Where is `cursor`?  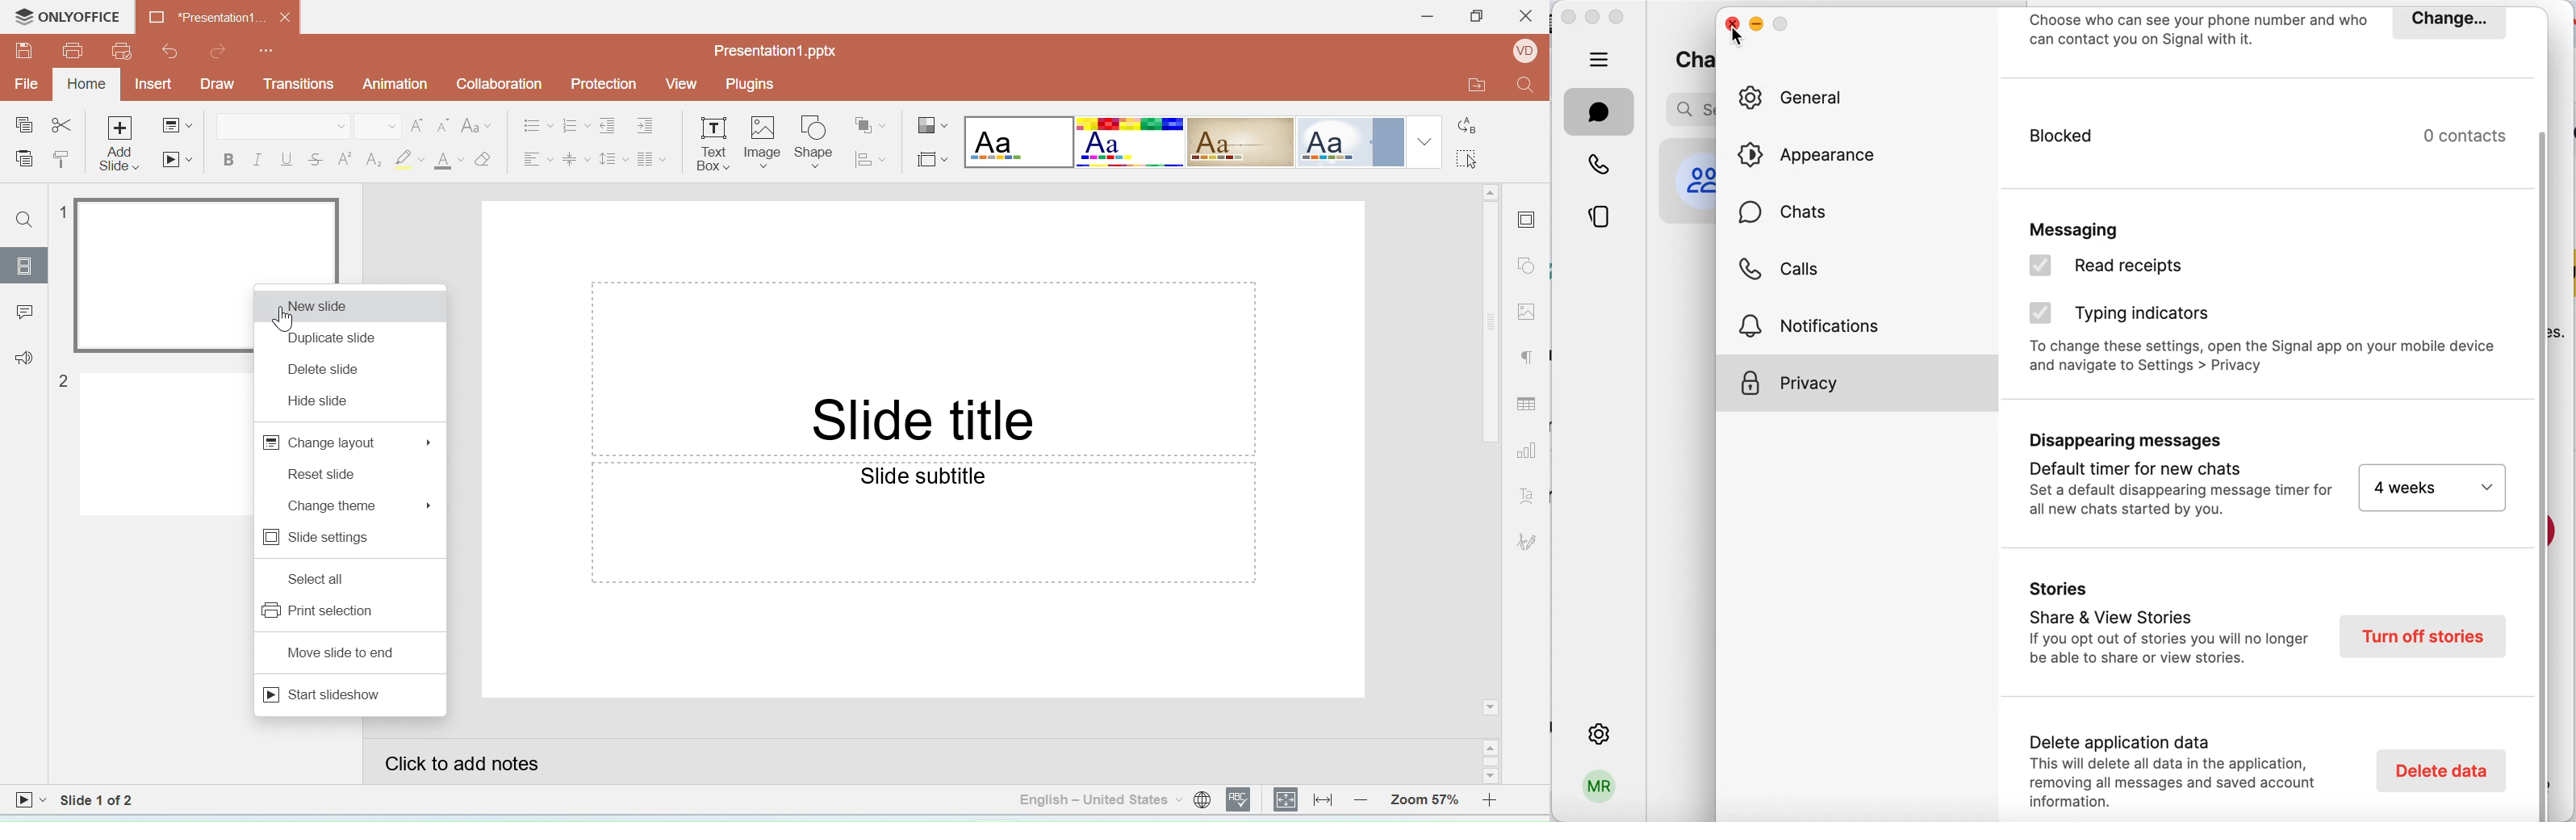 cursor is located at coordinates (1737, 36).